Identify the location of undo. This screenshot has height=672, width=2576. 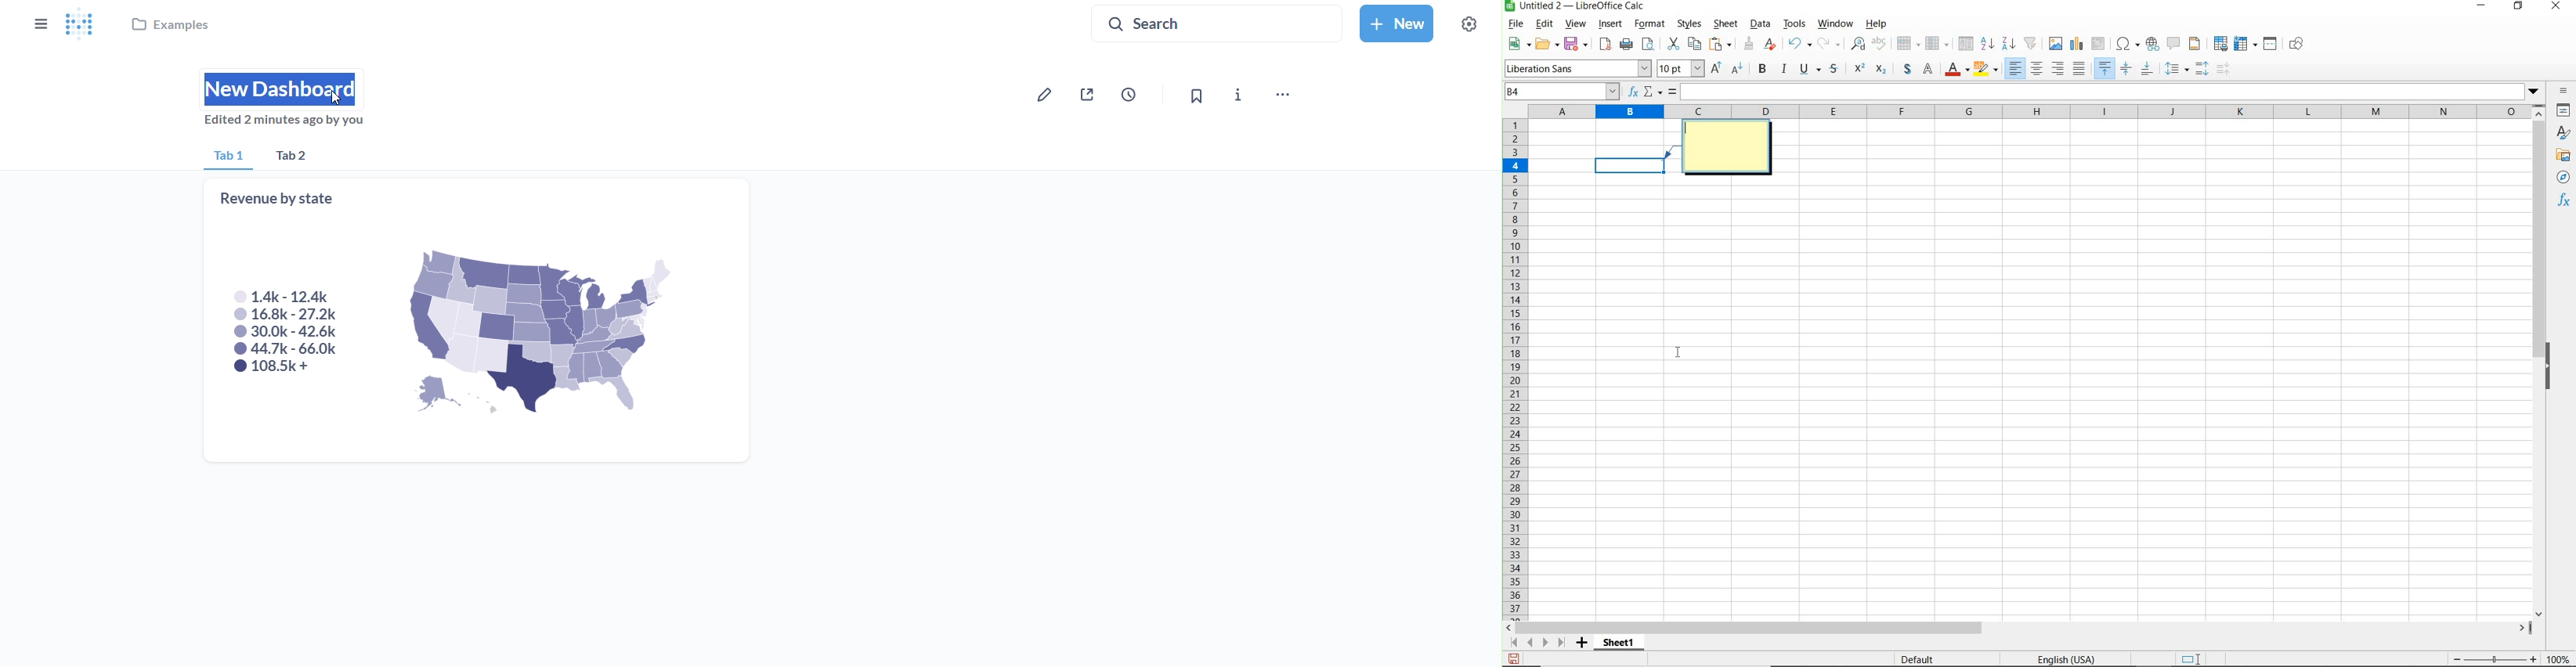
(1799, 43).